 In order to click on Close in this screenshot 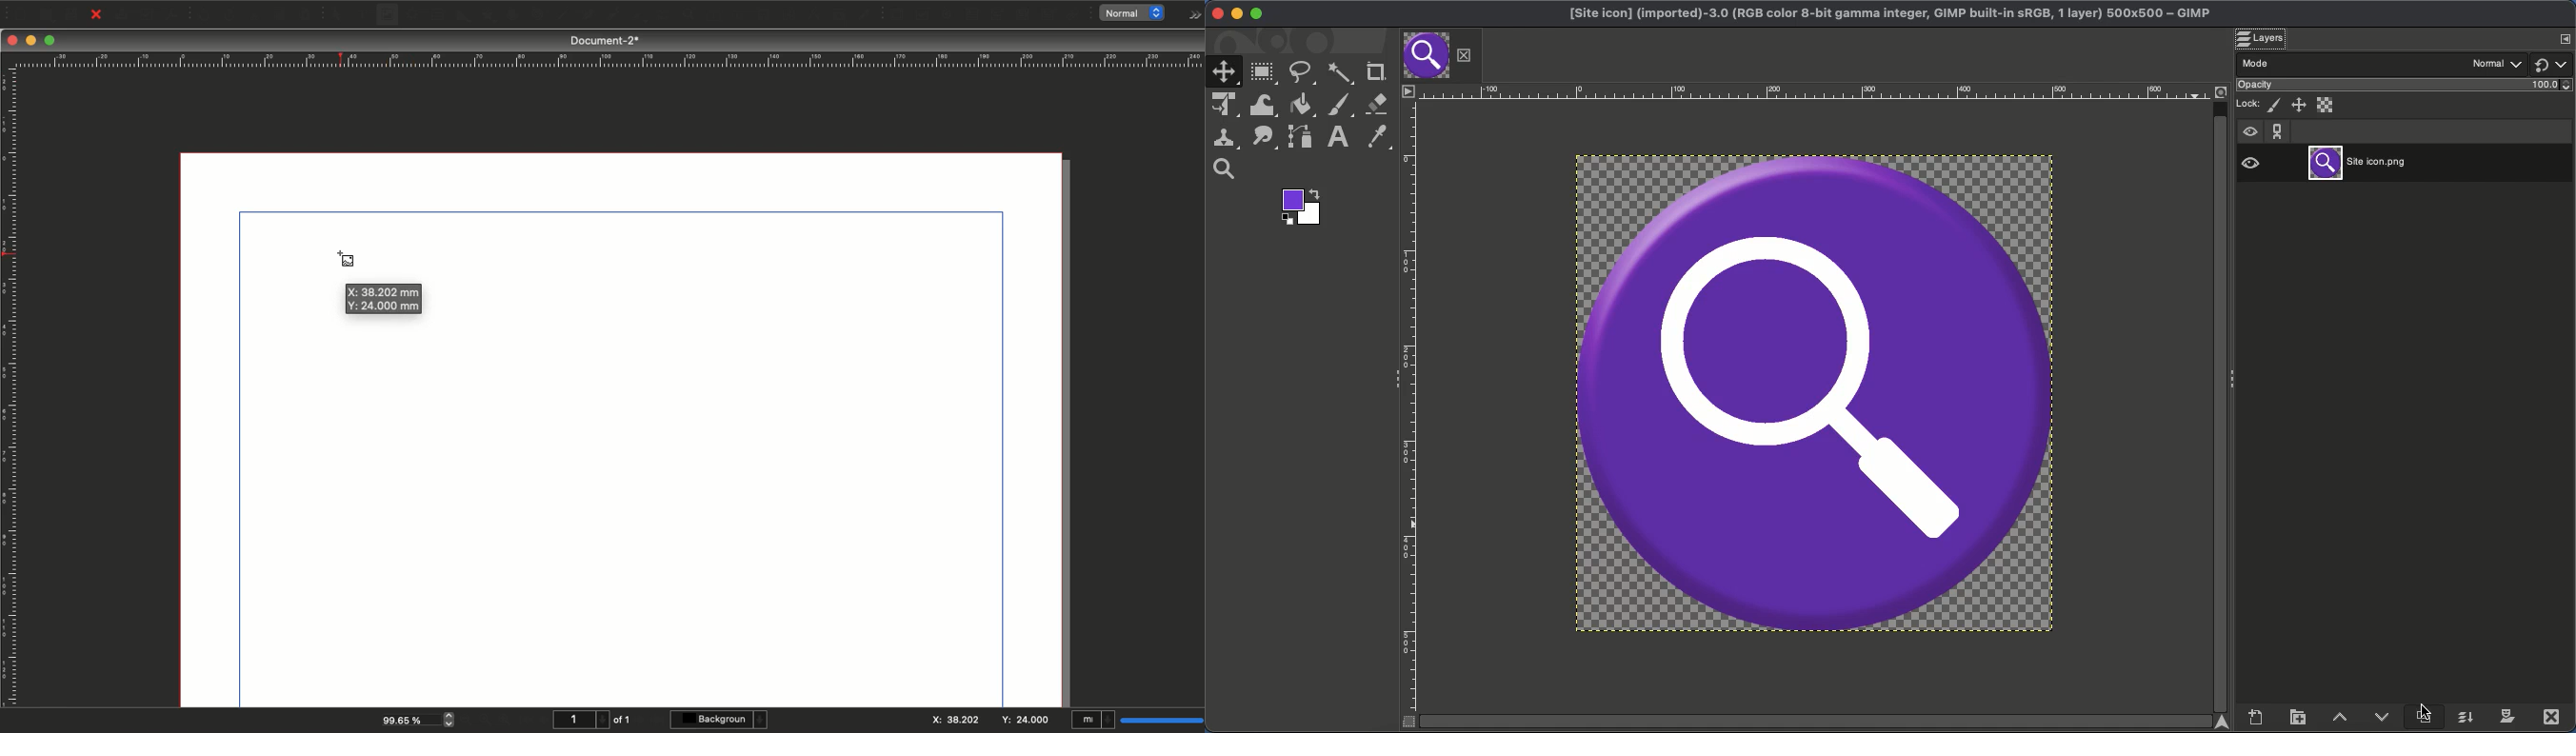, I will do `click(1463, 56)`.